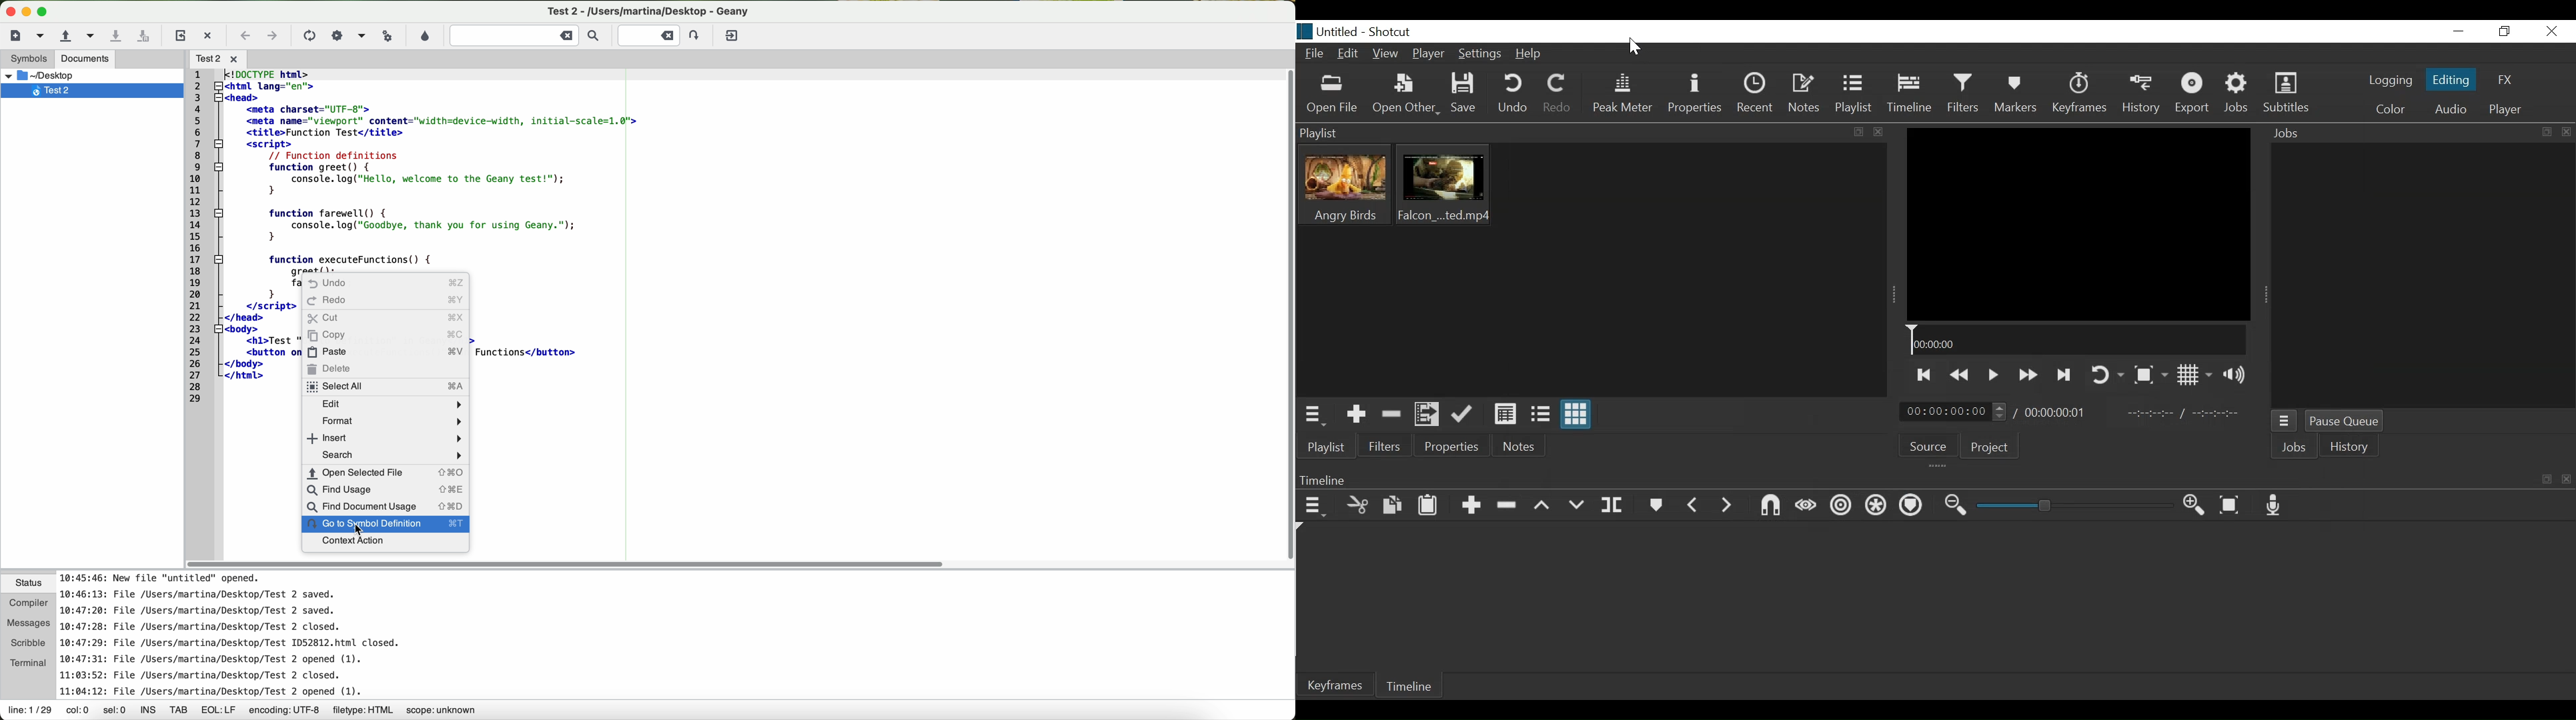 The height and width of the screenshot is (728, 2576). What do you see at coordinates (1855, 93) in the screenshot?
I see `Playlist` at bounding box center [1855, 93].